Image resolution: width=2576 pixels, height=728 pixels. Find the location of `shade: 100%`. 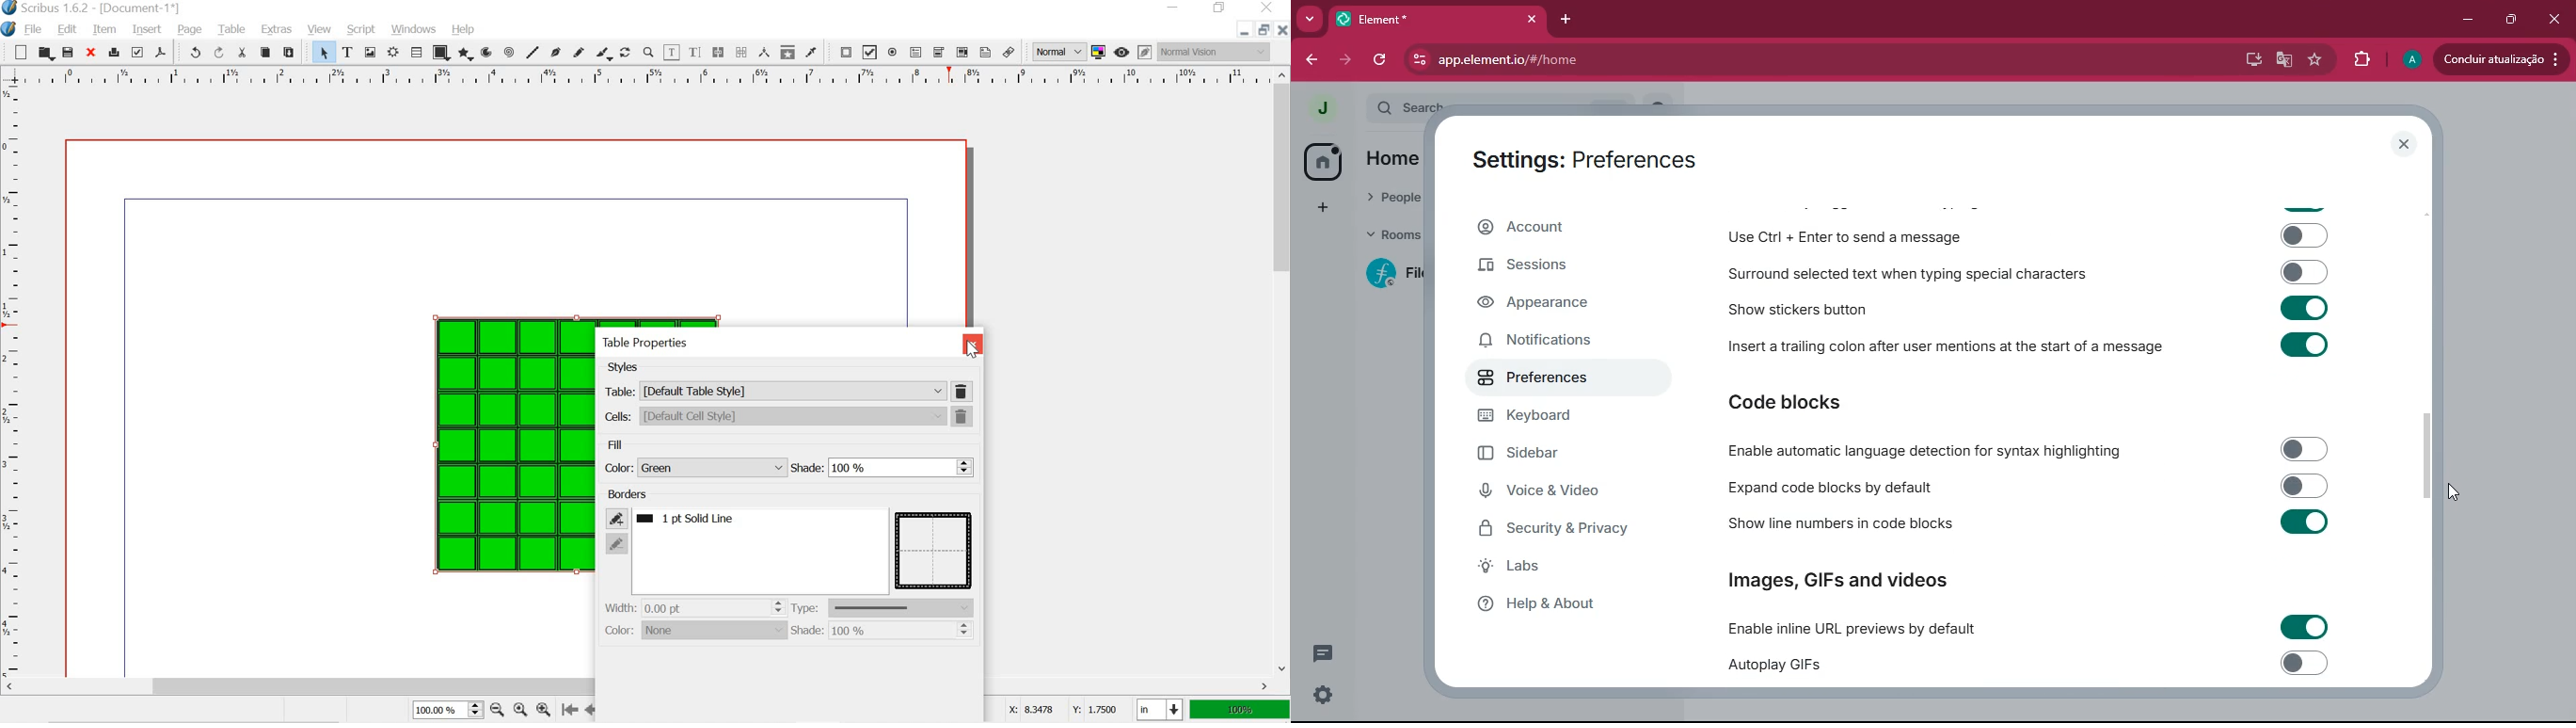

shade: 100% is located at coordinates (833, 631).